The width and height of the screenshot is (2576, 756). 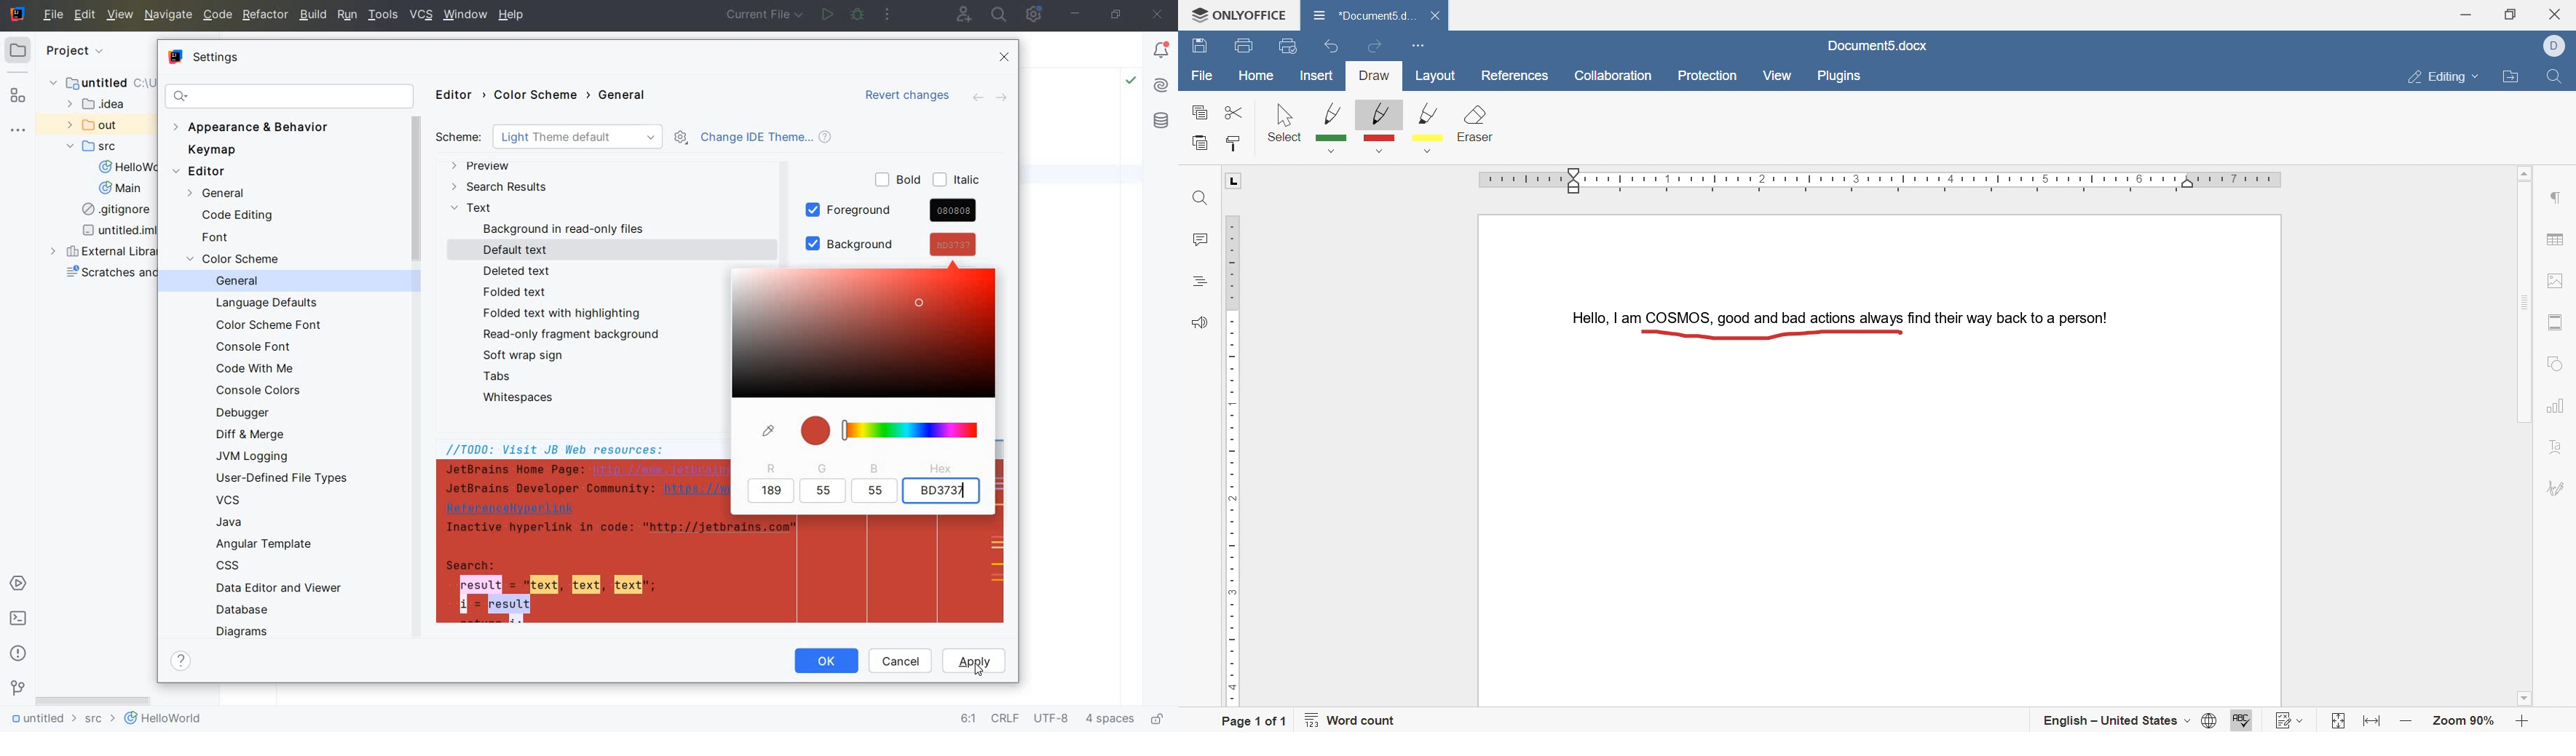 What do you see at coordinates (2207, 722) in the screenshot?
I see `set document language` at bounding box center [2207, 722].